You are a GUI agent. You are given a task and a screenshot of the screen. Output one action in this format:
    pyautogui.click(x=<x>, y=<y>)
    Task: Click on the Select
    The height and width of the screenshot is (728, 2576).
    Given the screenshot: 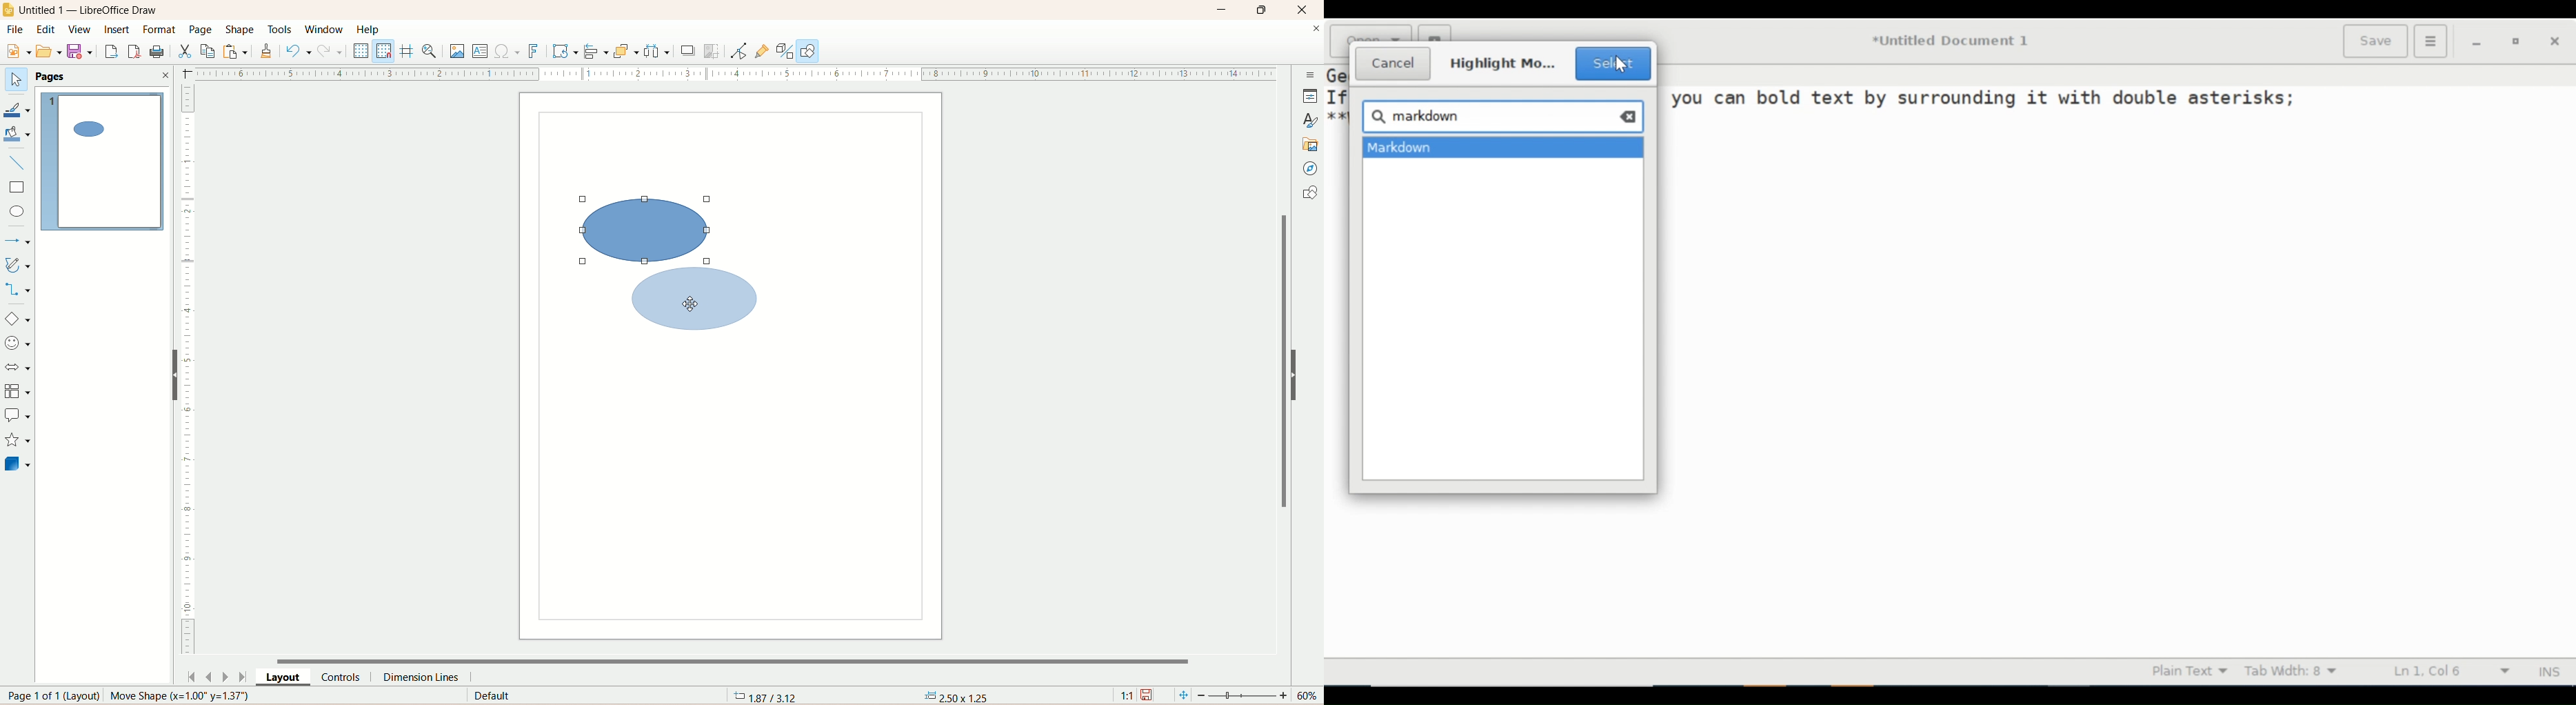 What is the action you would take?
    pyautogui.click(x=1613, y=64)
    